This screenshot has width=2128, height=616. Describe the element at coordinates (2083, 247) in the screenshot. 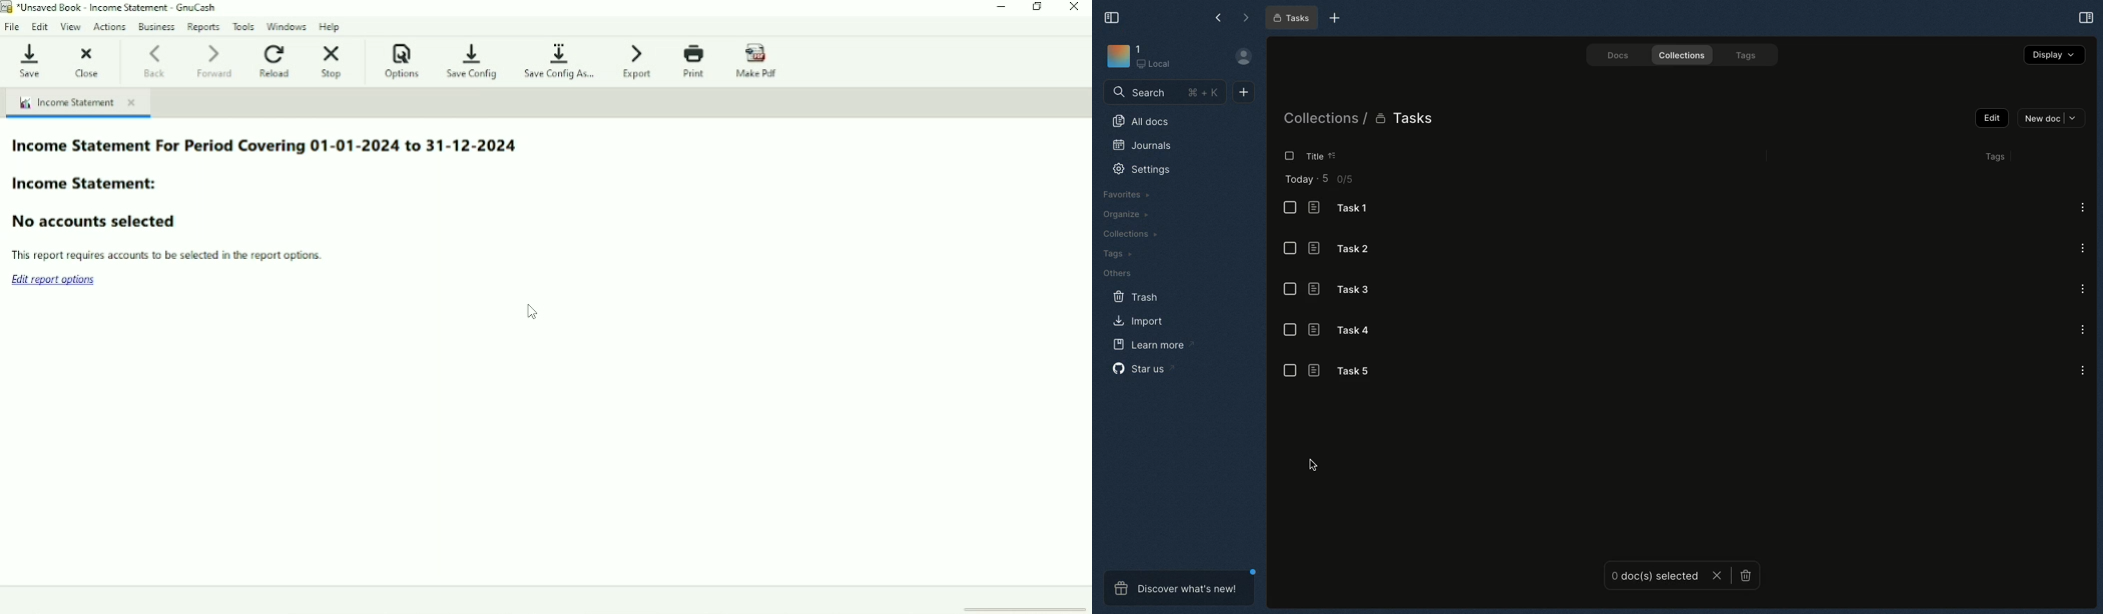

I see `Options` at that location.